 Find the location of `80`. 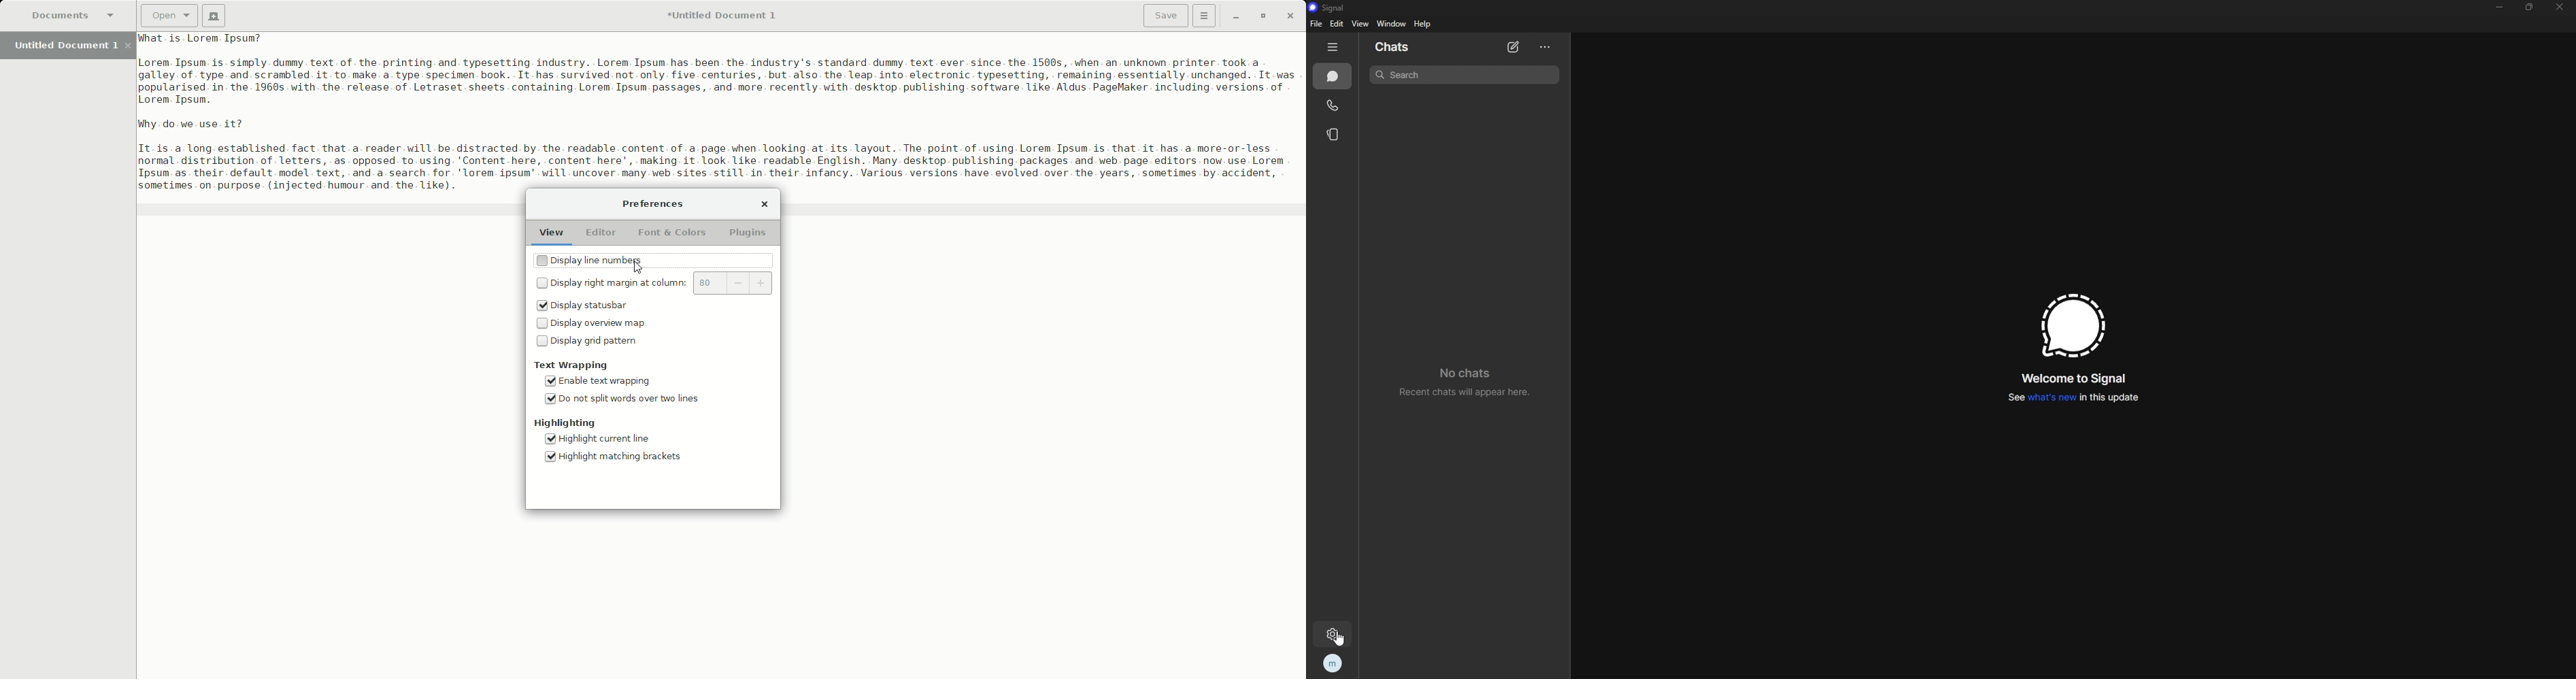

80 is located at coordinates (735, 284).